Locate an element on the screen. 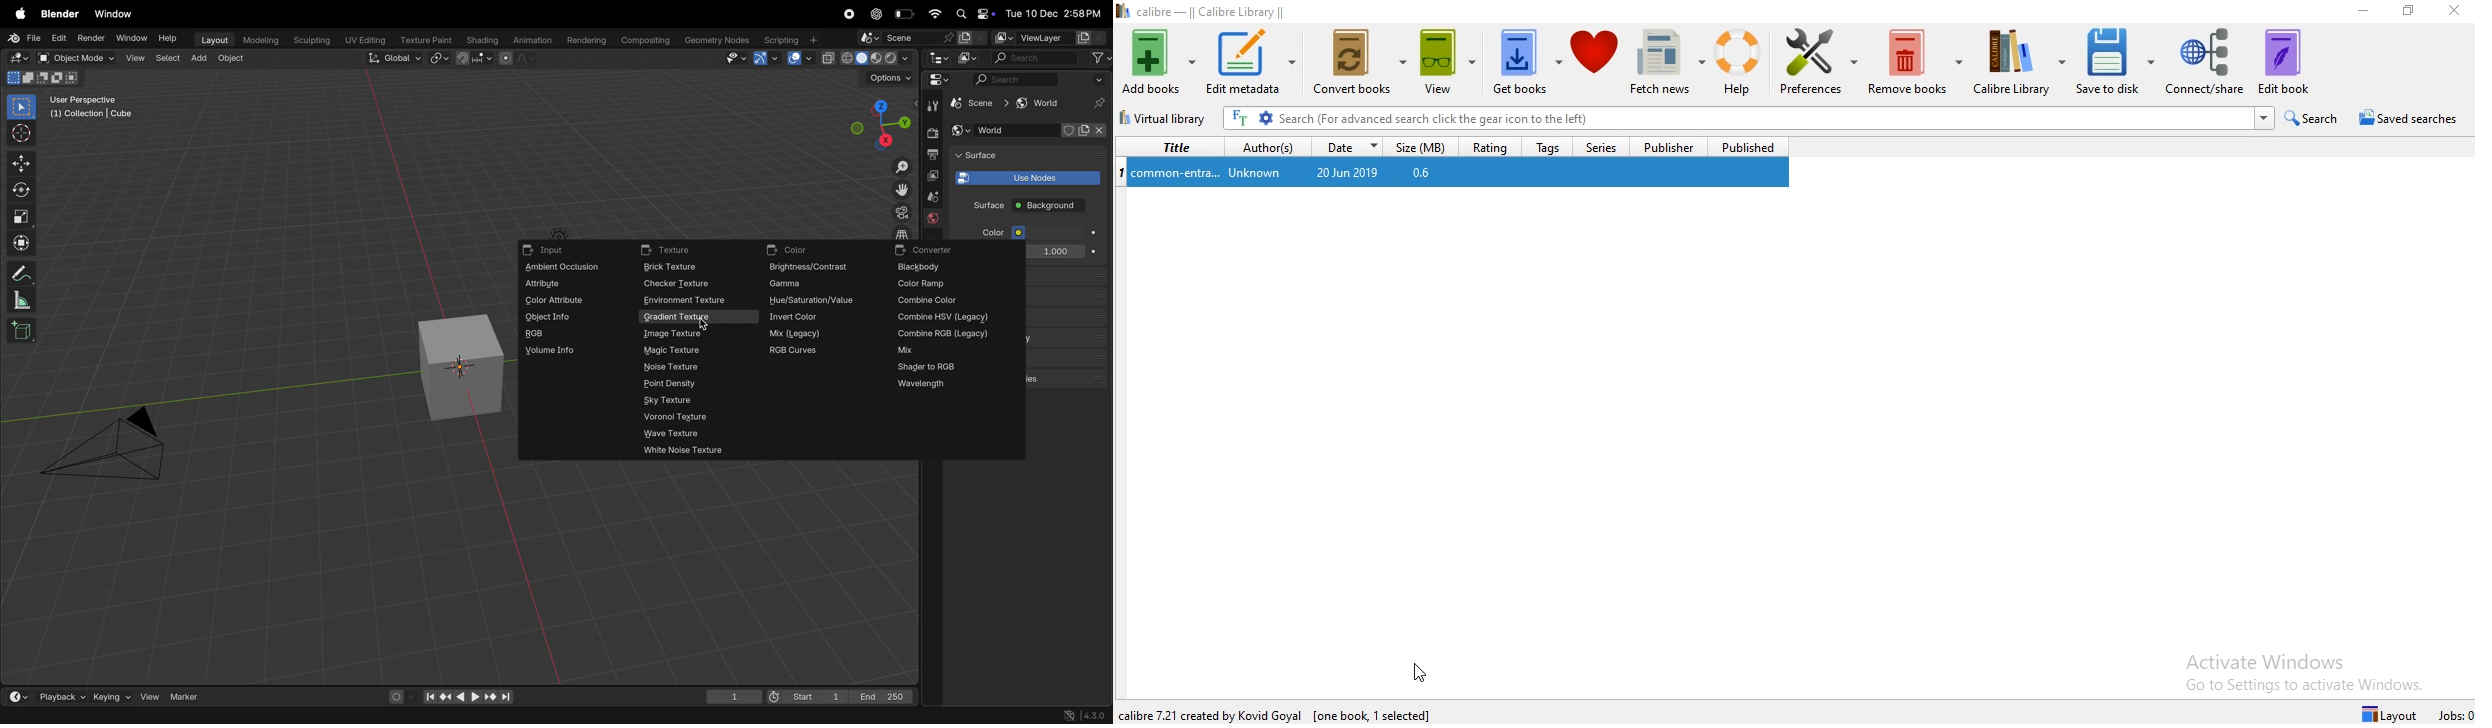  back ground is located at coordinates (1049, 207).